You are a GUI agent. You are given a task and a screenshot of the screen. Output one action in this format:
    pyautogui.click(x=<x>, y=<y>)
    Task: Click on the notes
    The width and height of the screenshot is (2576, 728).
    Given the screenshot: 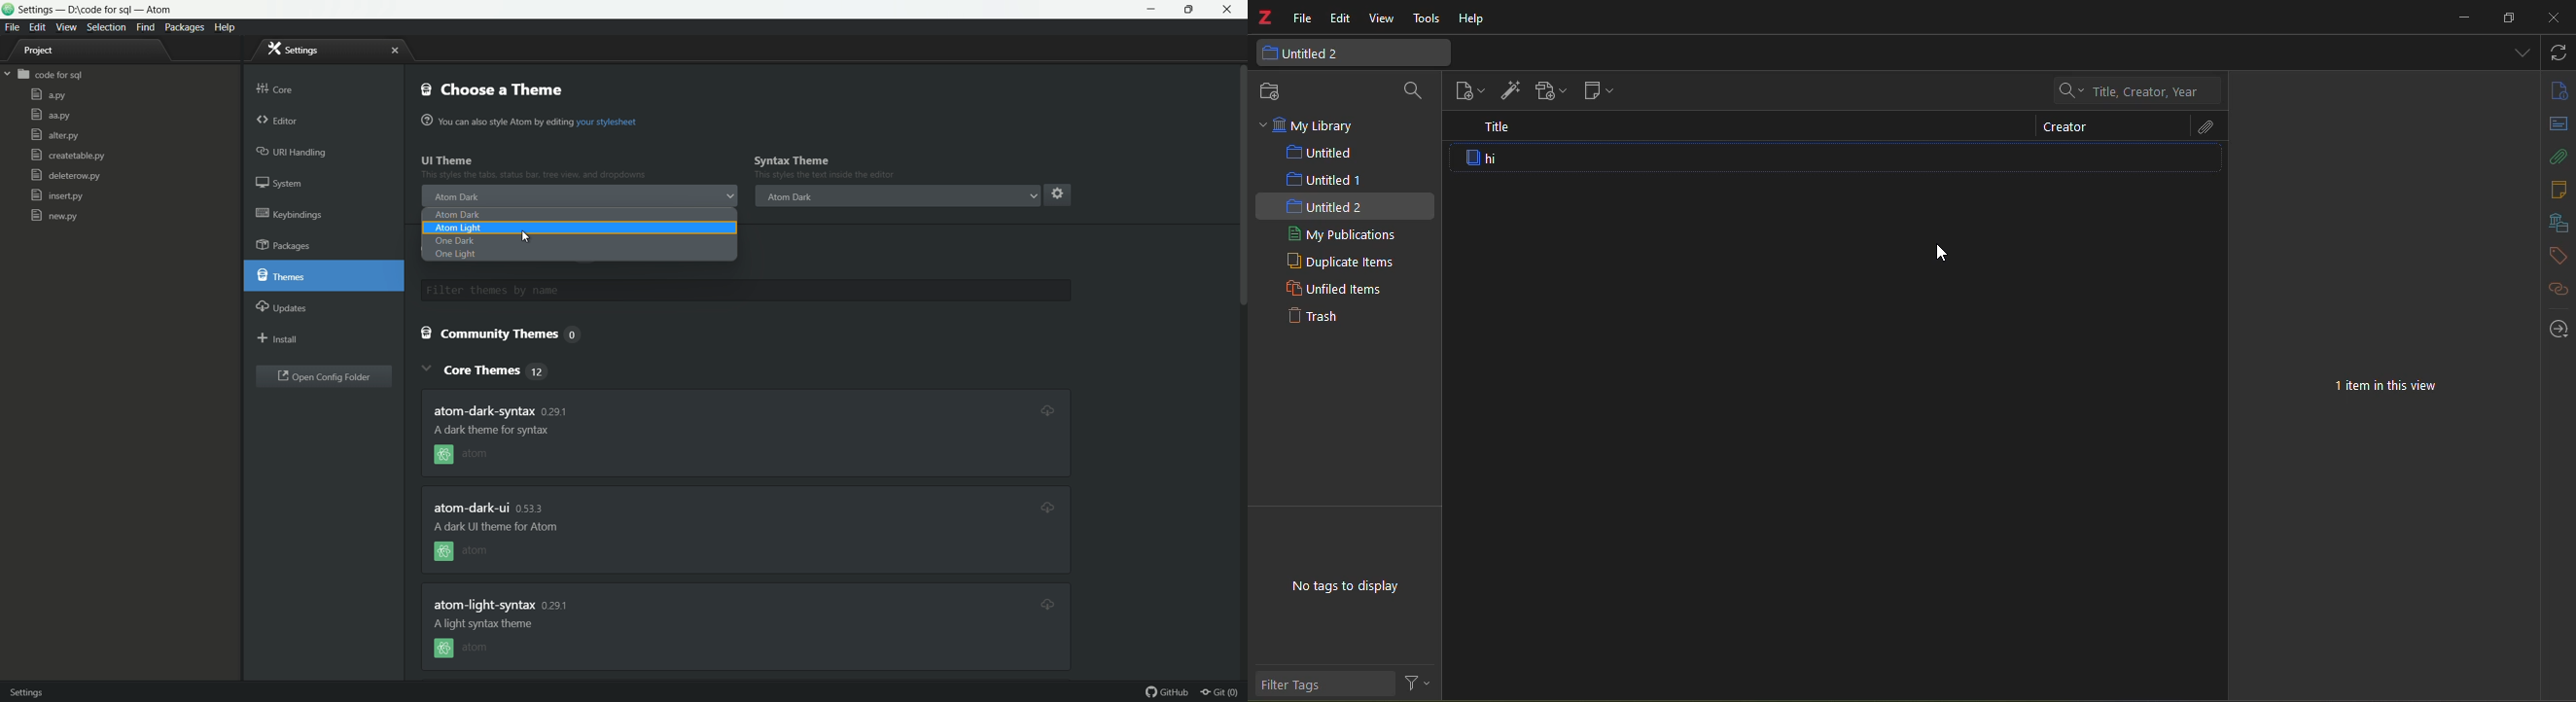 What is the action you would take?
    pyautogui.click(x=2558, y=191)
    